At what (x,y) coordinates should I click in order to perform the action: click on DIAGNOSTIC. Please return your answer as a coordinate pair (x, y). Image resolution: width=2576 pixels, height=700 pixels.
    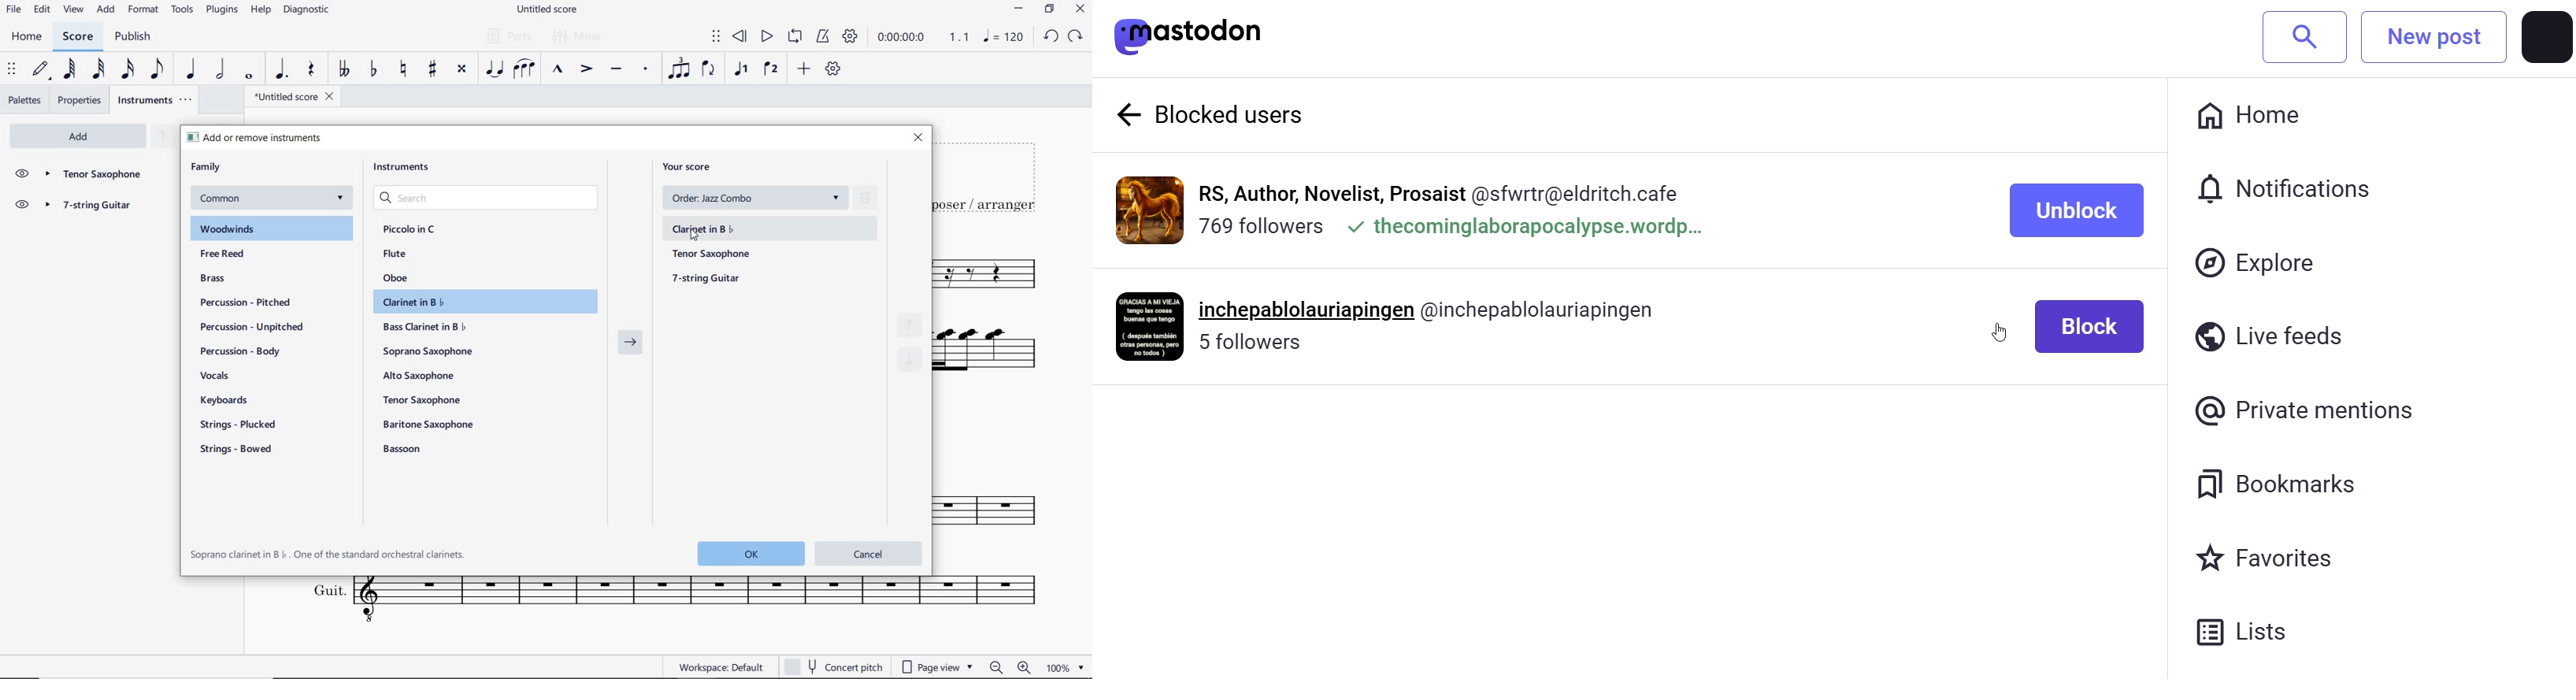
    Looking at the image, I should click on (307, 10).